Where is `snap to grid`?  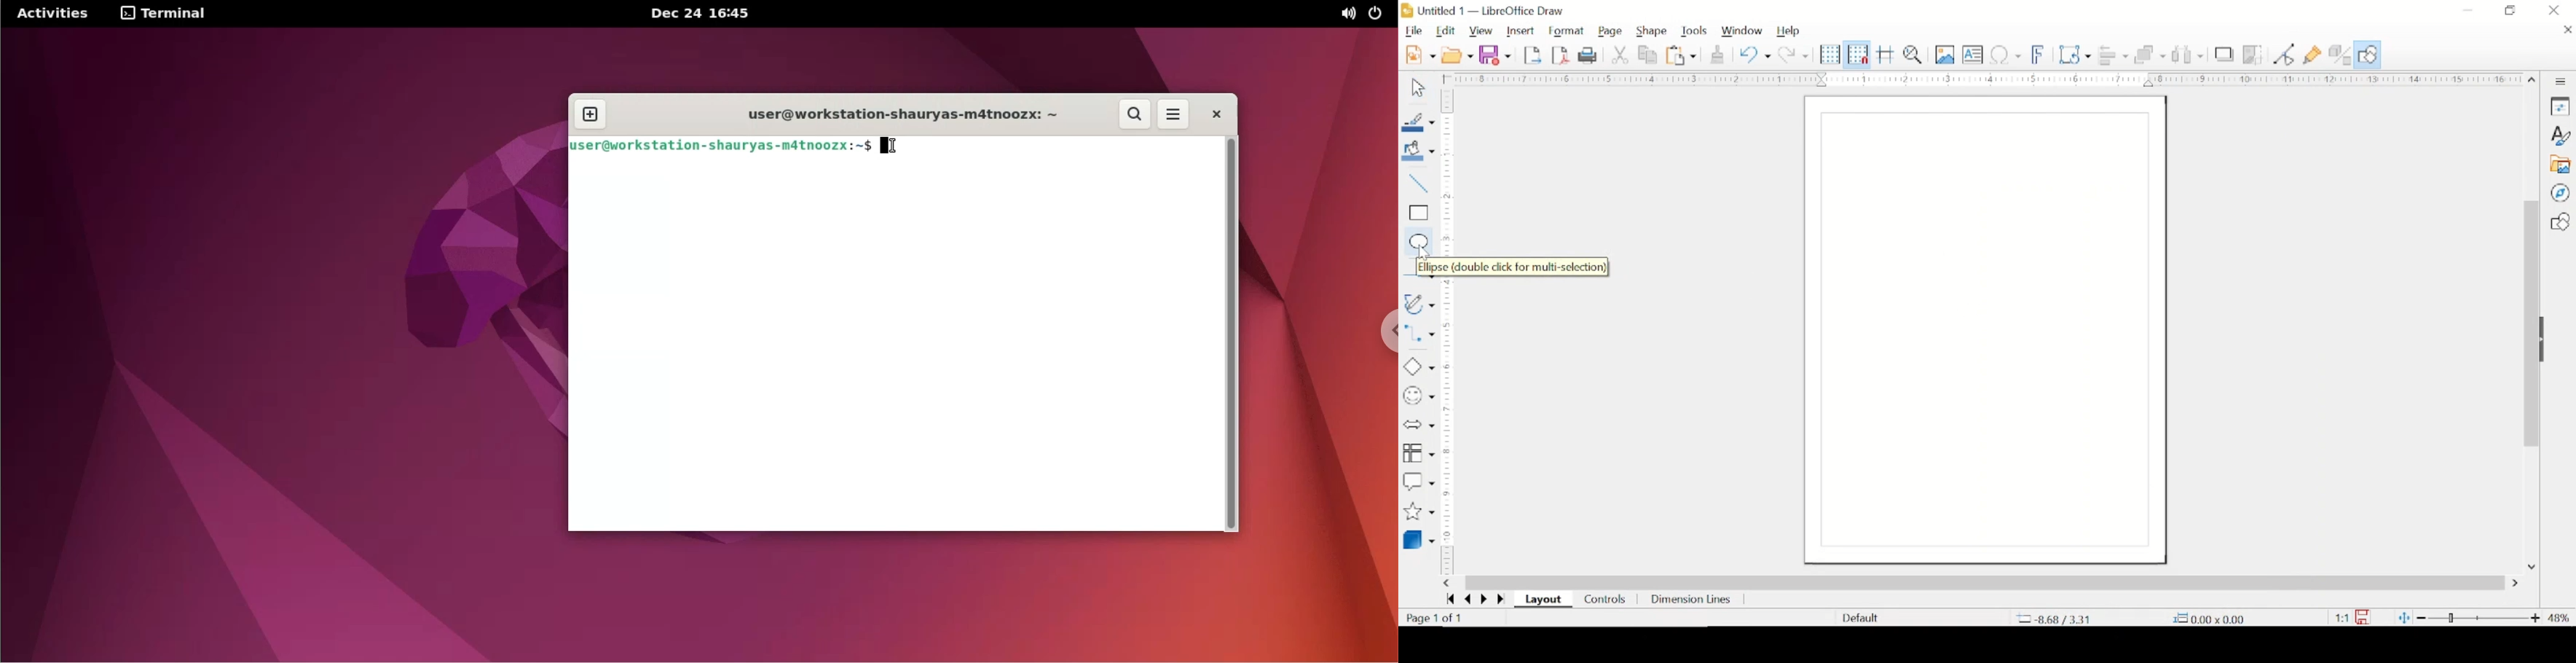
snap to grid is located at coordinates (1857, 54).